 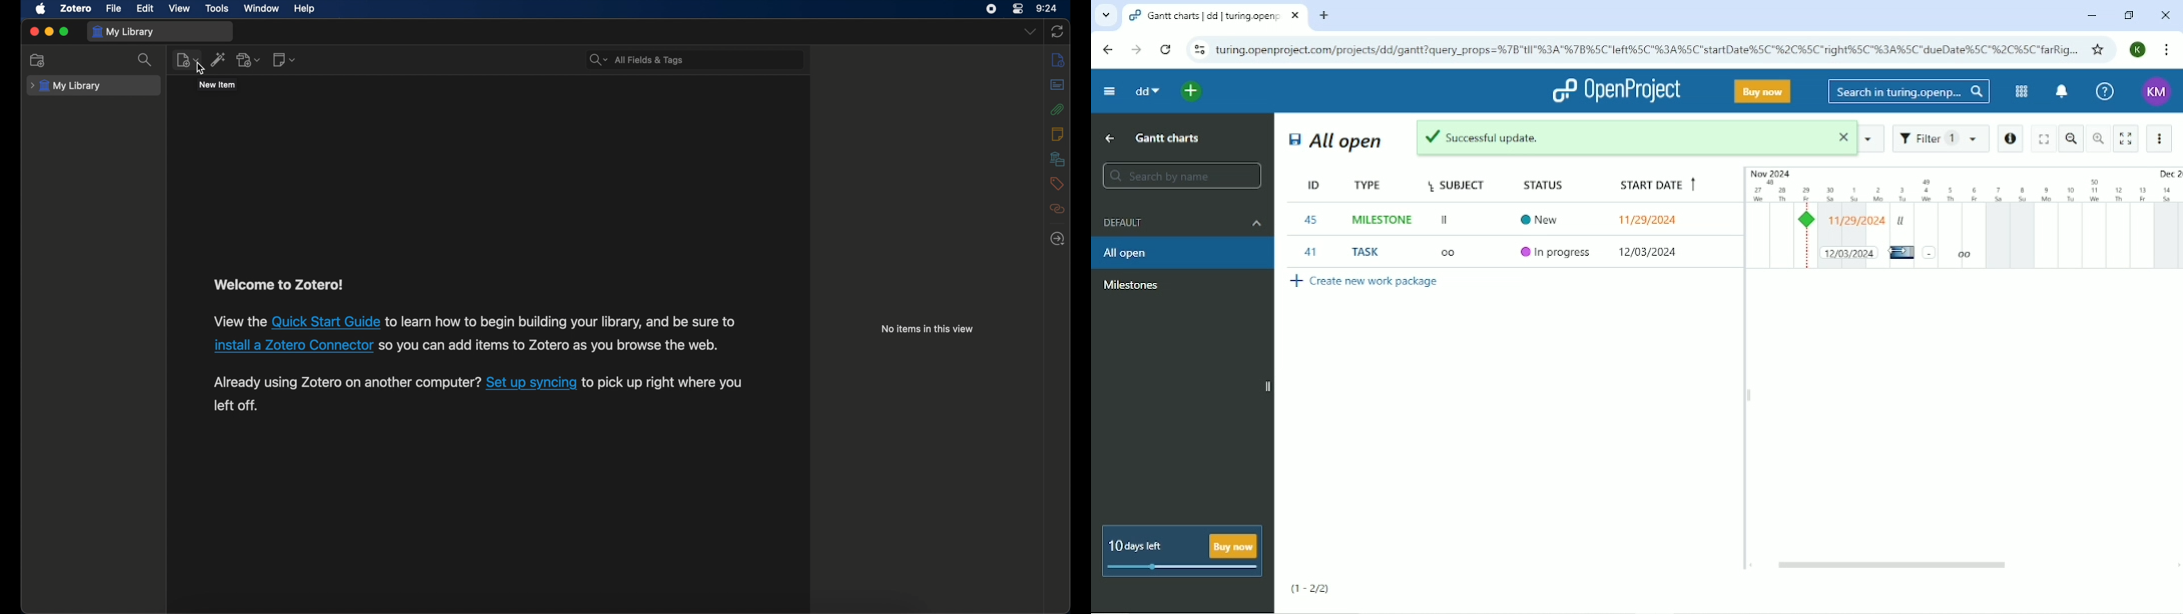 What do you see at coordinates (2042, 138) in the screenshot?
I see `Fullscreen` at bounding box center [2042, 138].